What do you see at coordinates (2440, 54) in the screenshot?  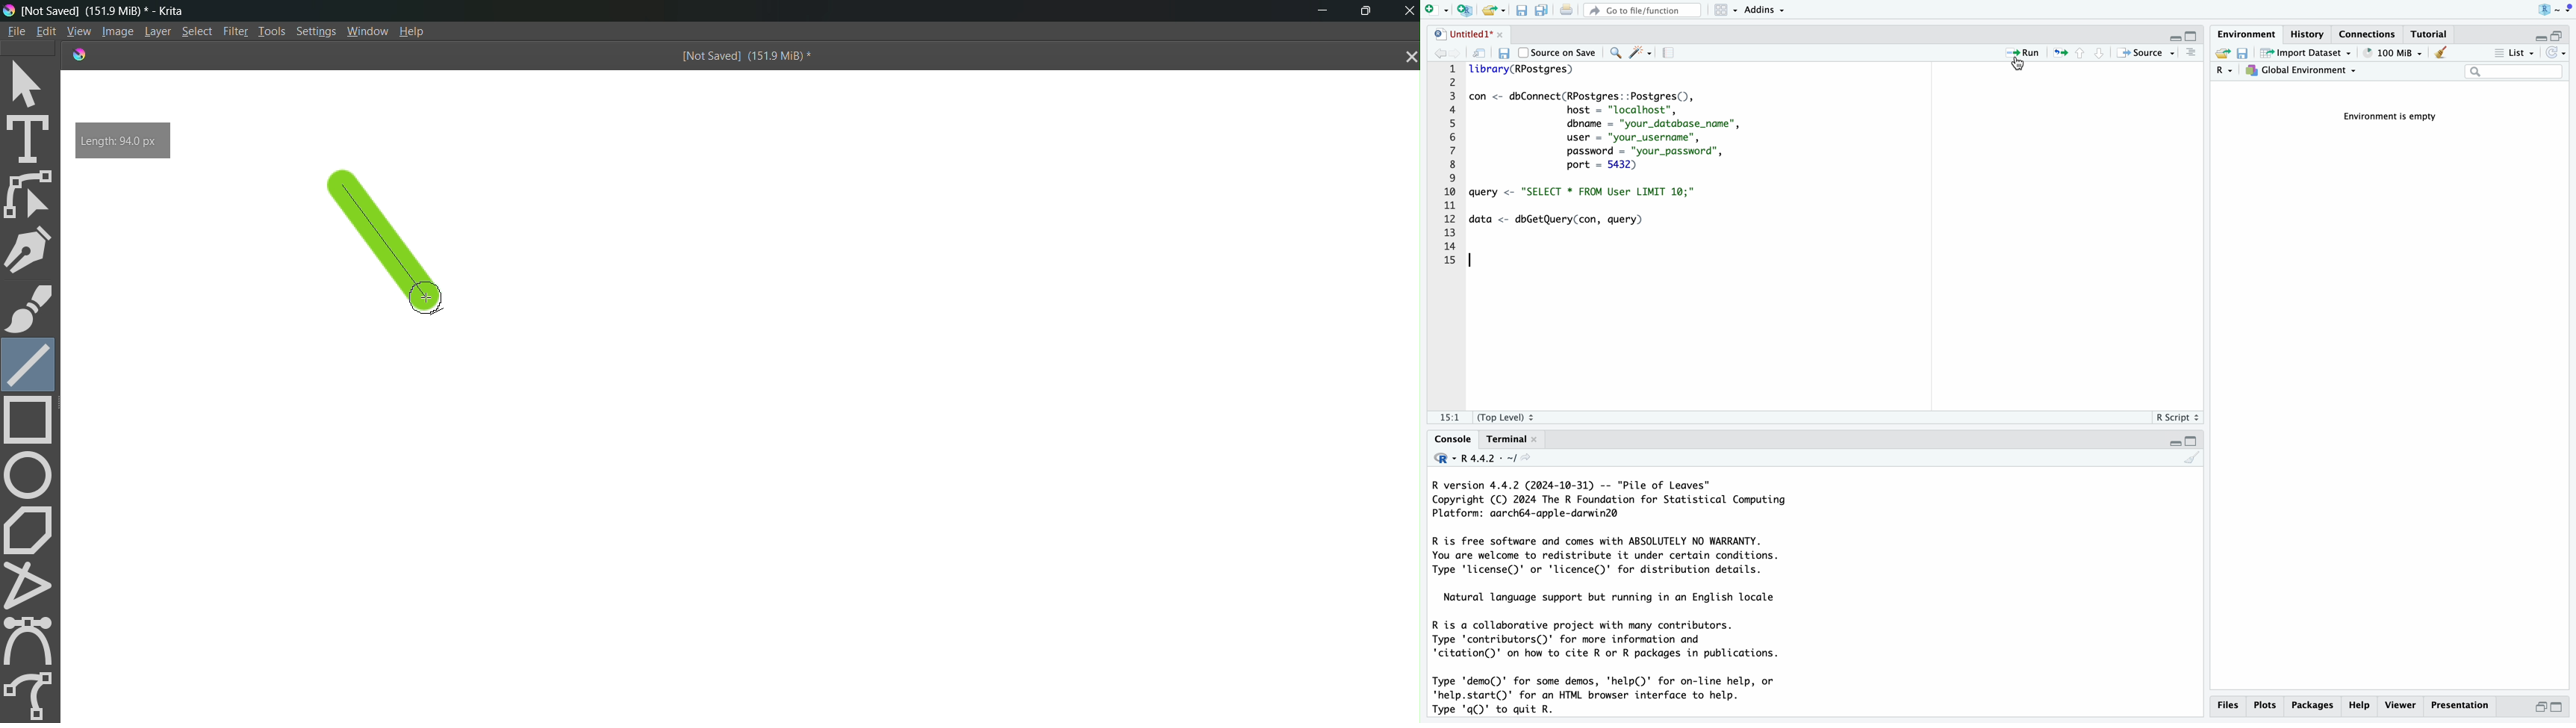 I see `clear objects from the workspace` at bounding box center [2440, 54].